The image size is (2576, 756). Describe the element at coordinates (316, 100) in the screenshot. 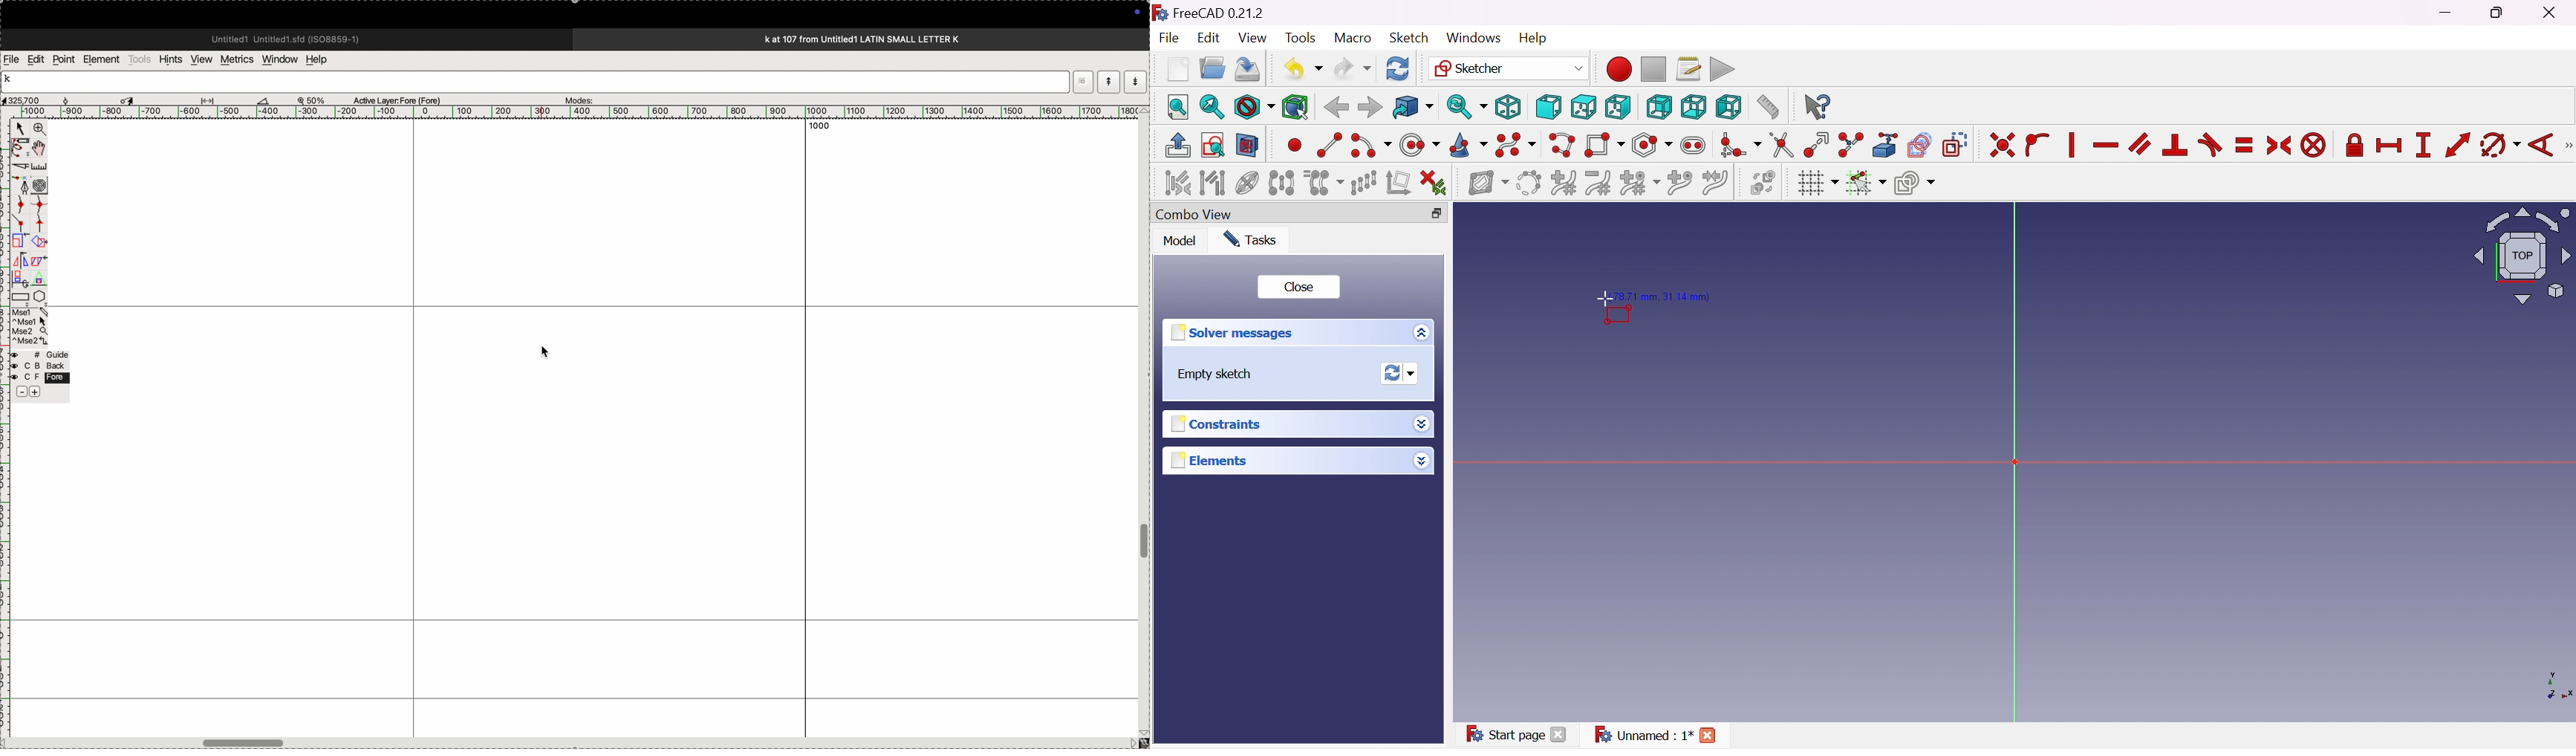

I see `zoom` at that location.